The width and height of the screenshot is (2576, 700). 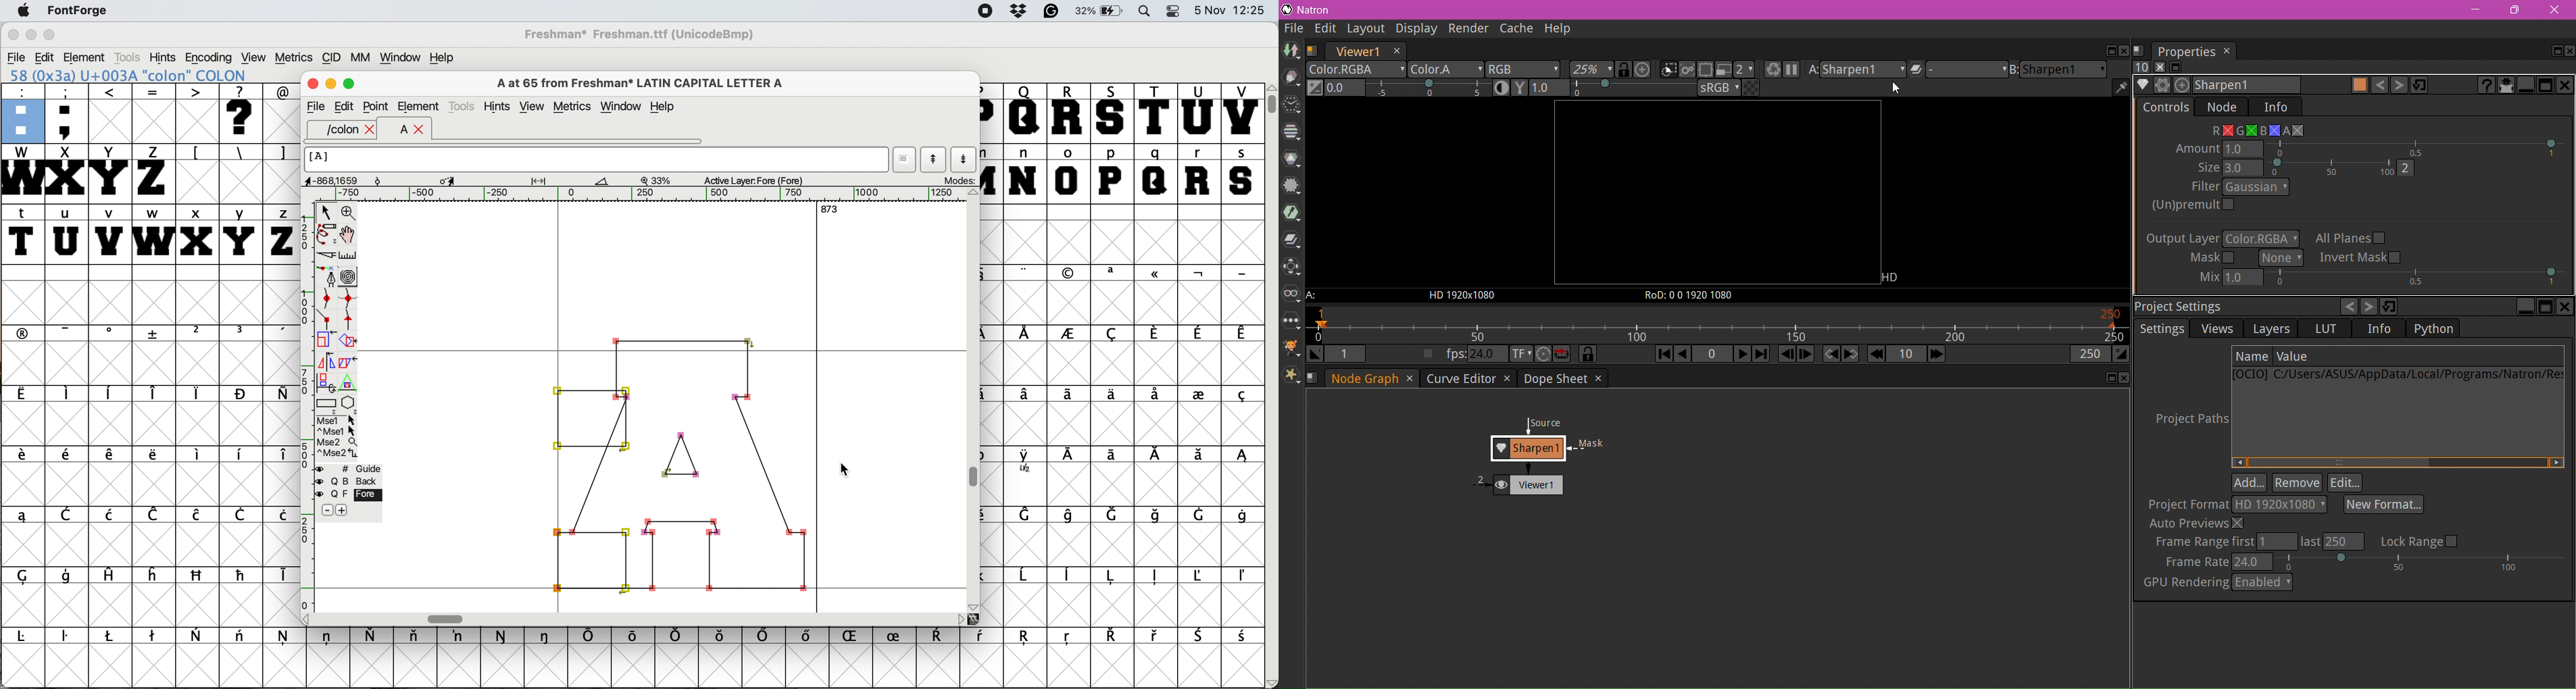 What do you see at coordinates (352, 319) in the screenshot?
I see `add a tangent point` at bounding box center [352, 319].